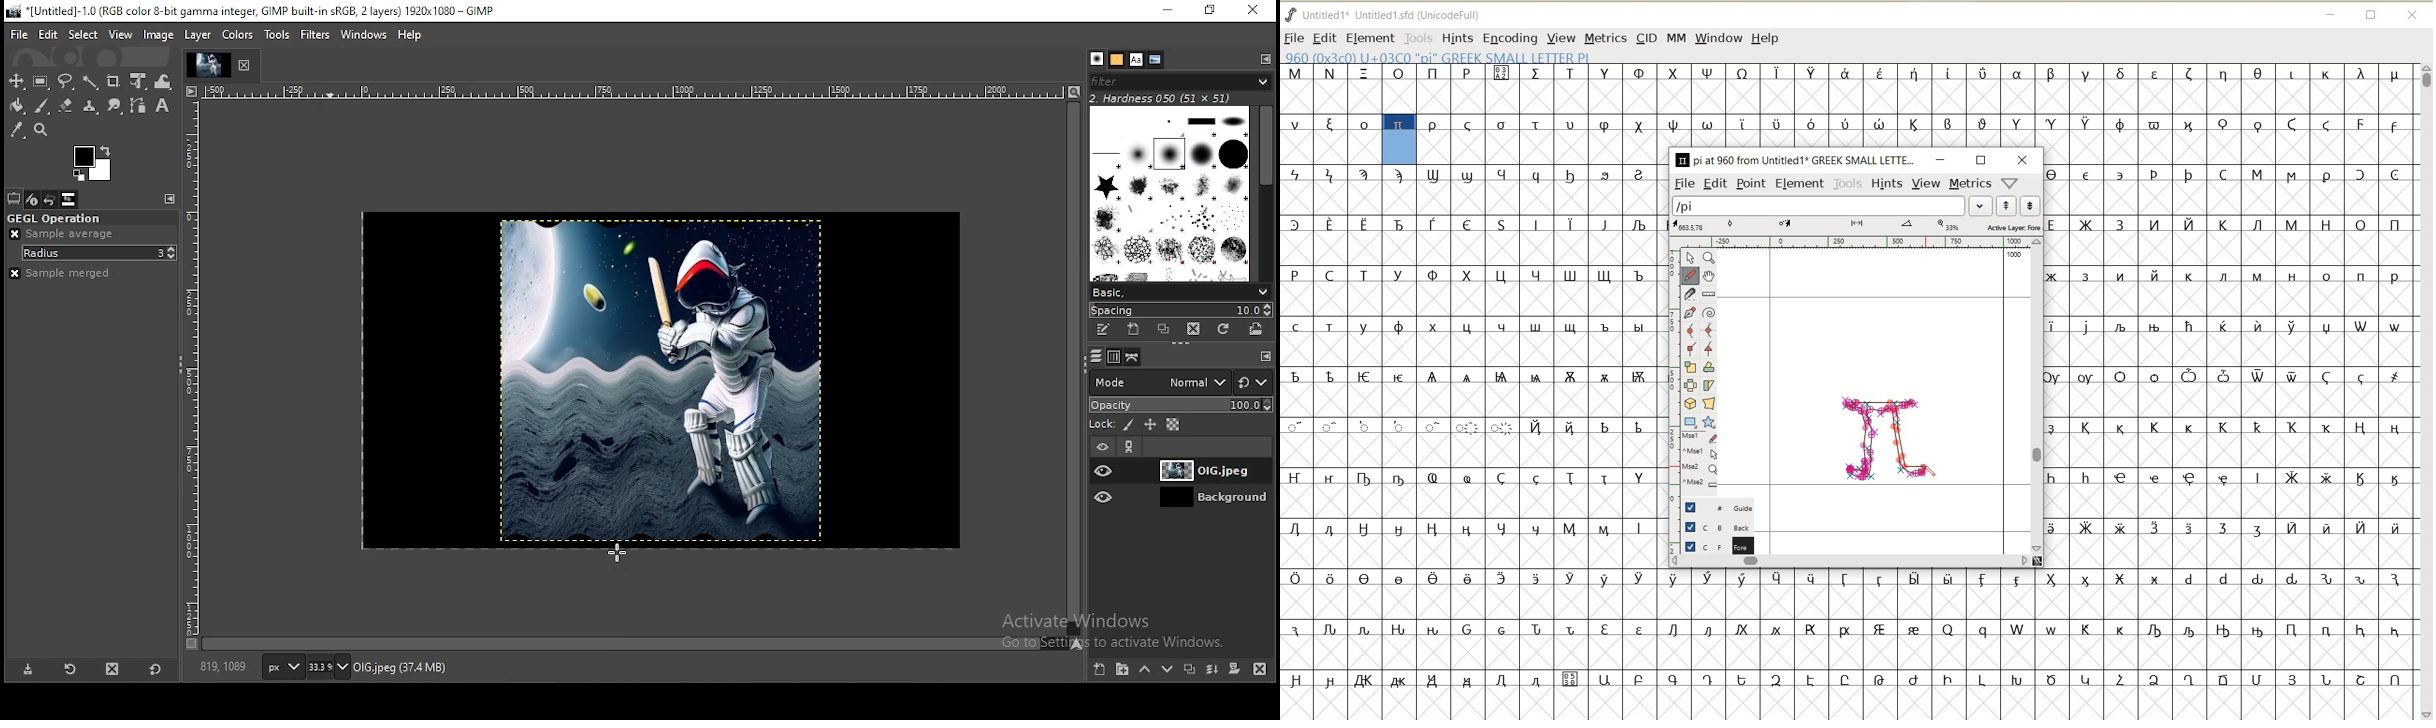 The width and height of the screenshot is (2436, 728). What do you see at coordinates (94, 162) in the screenshot?
I see `colors` at bounding box center [94, 162].